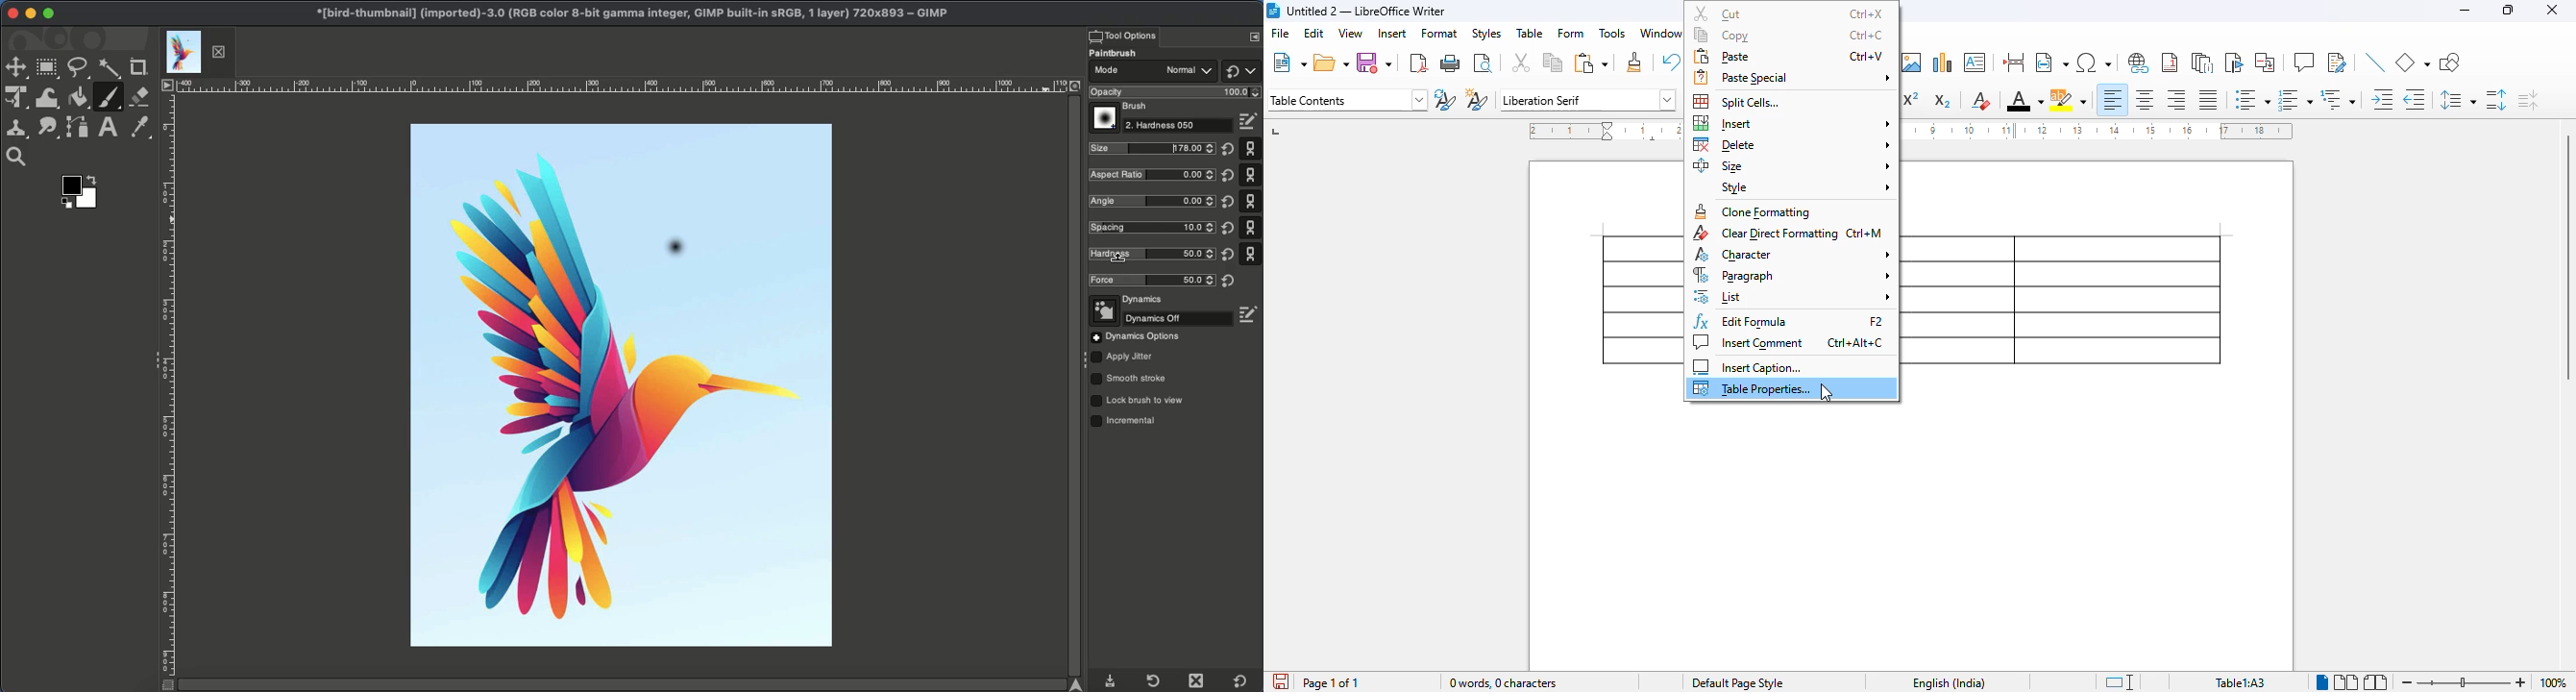 Image resolution: width=2576 pixels, height=700 pixels. Describe the element at coordinates (1200, 681) in the screenshot. I see `Close` at that location.